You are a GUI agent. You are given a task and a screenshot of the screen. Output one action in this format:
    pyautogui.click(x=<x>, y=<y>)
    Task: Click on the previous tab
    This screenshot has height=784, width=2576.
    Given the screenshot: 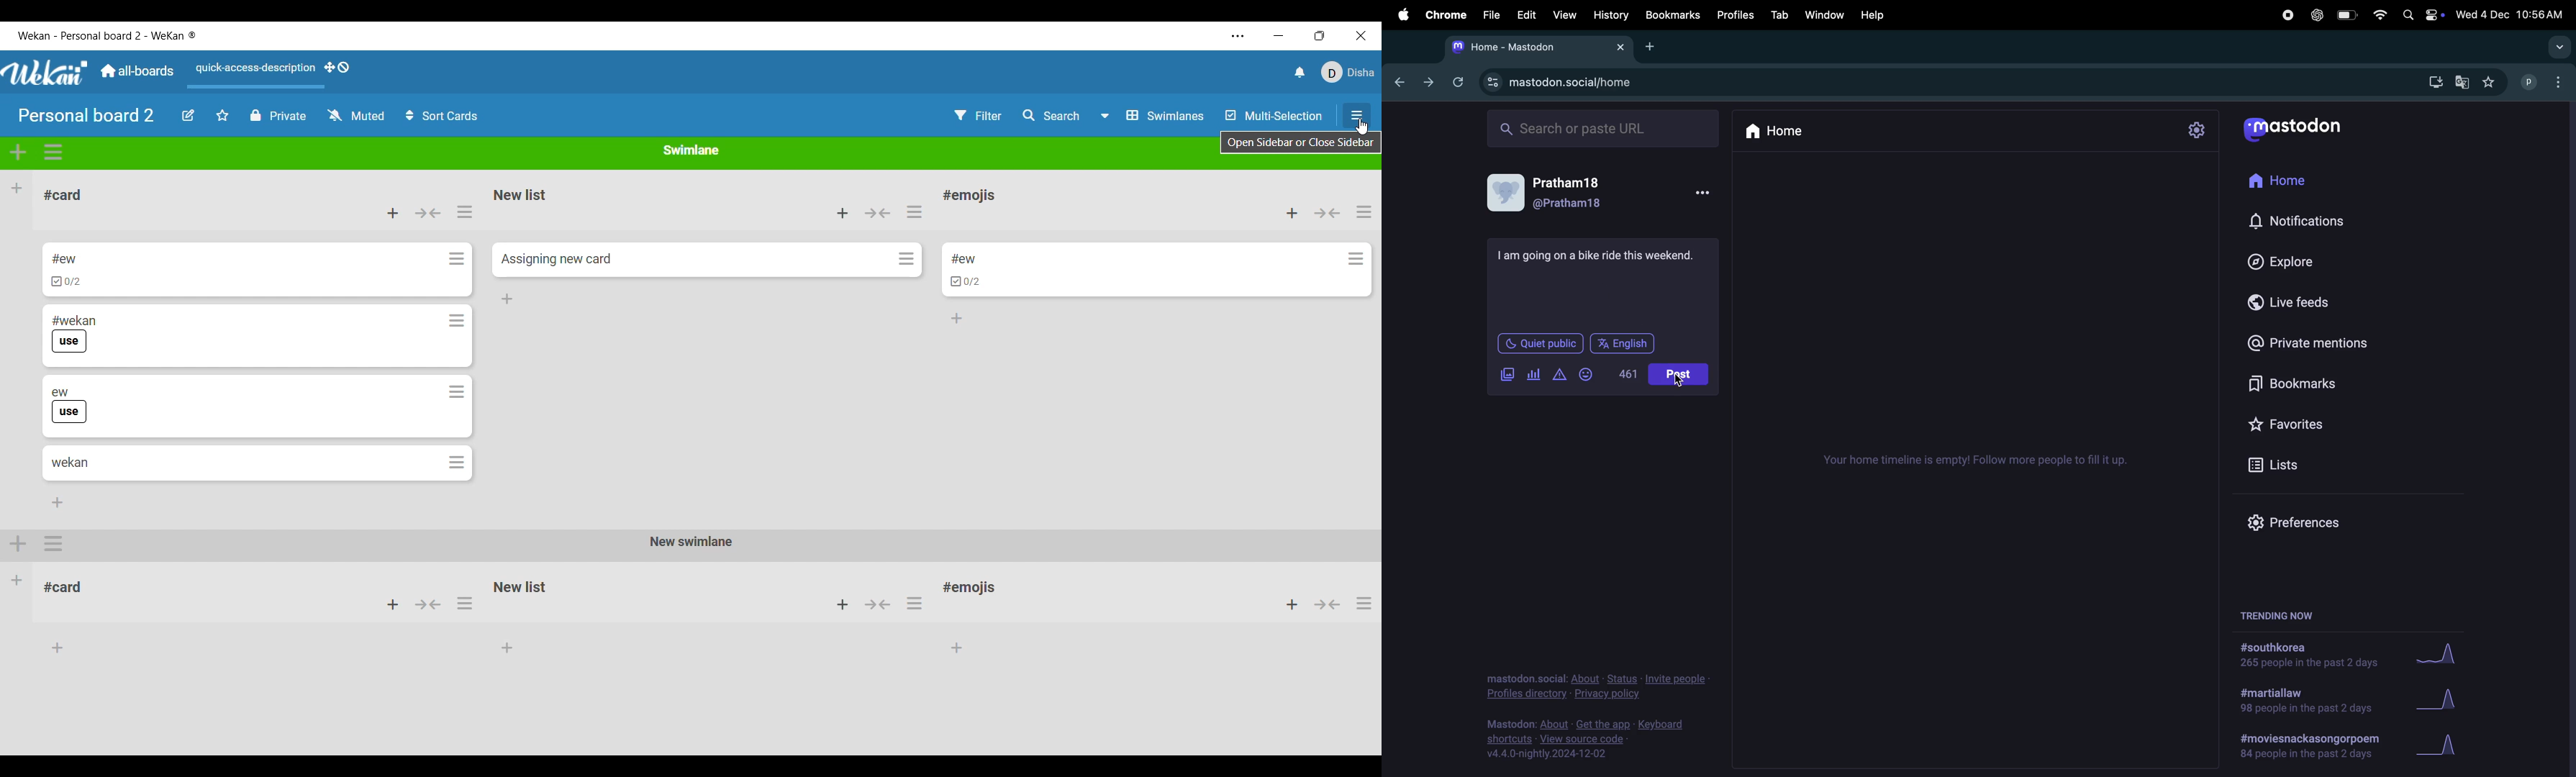 What is the action you would take?
    pyautogui.click(x=1401, y=81)
    